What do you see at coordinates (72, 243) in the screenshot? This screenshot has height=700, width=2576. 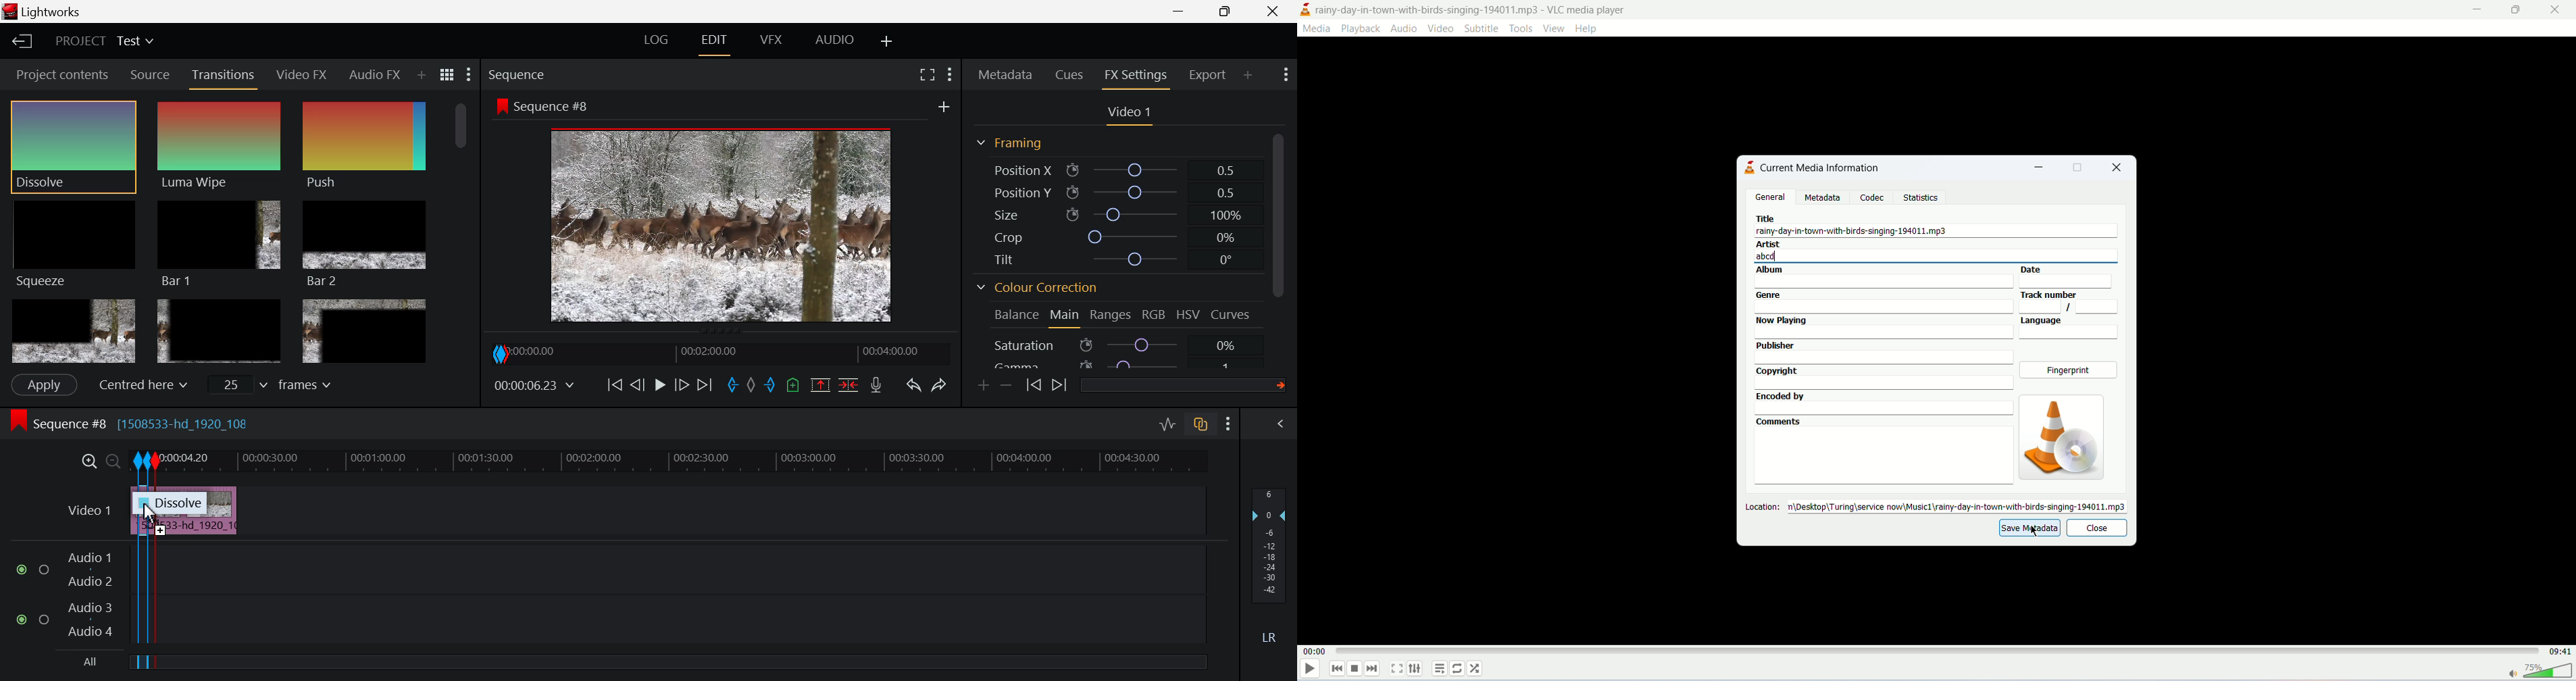 I see `Squeeze` at bounding box center [72, 243].